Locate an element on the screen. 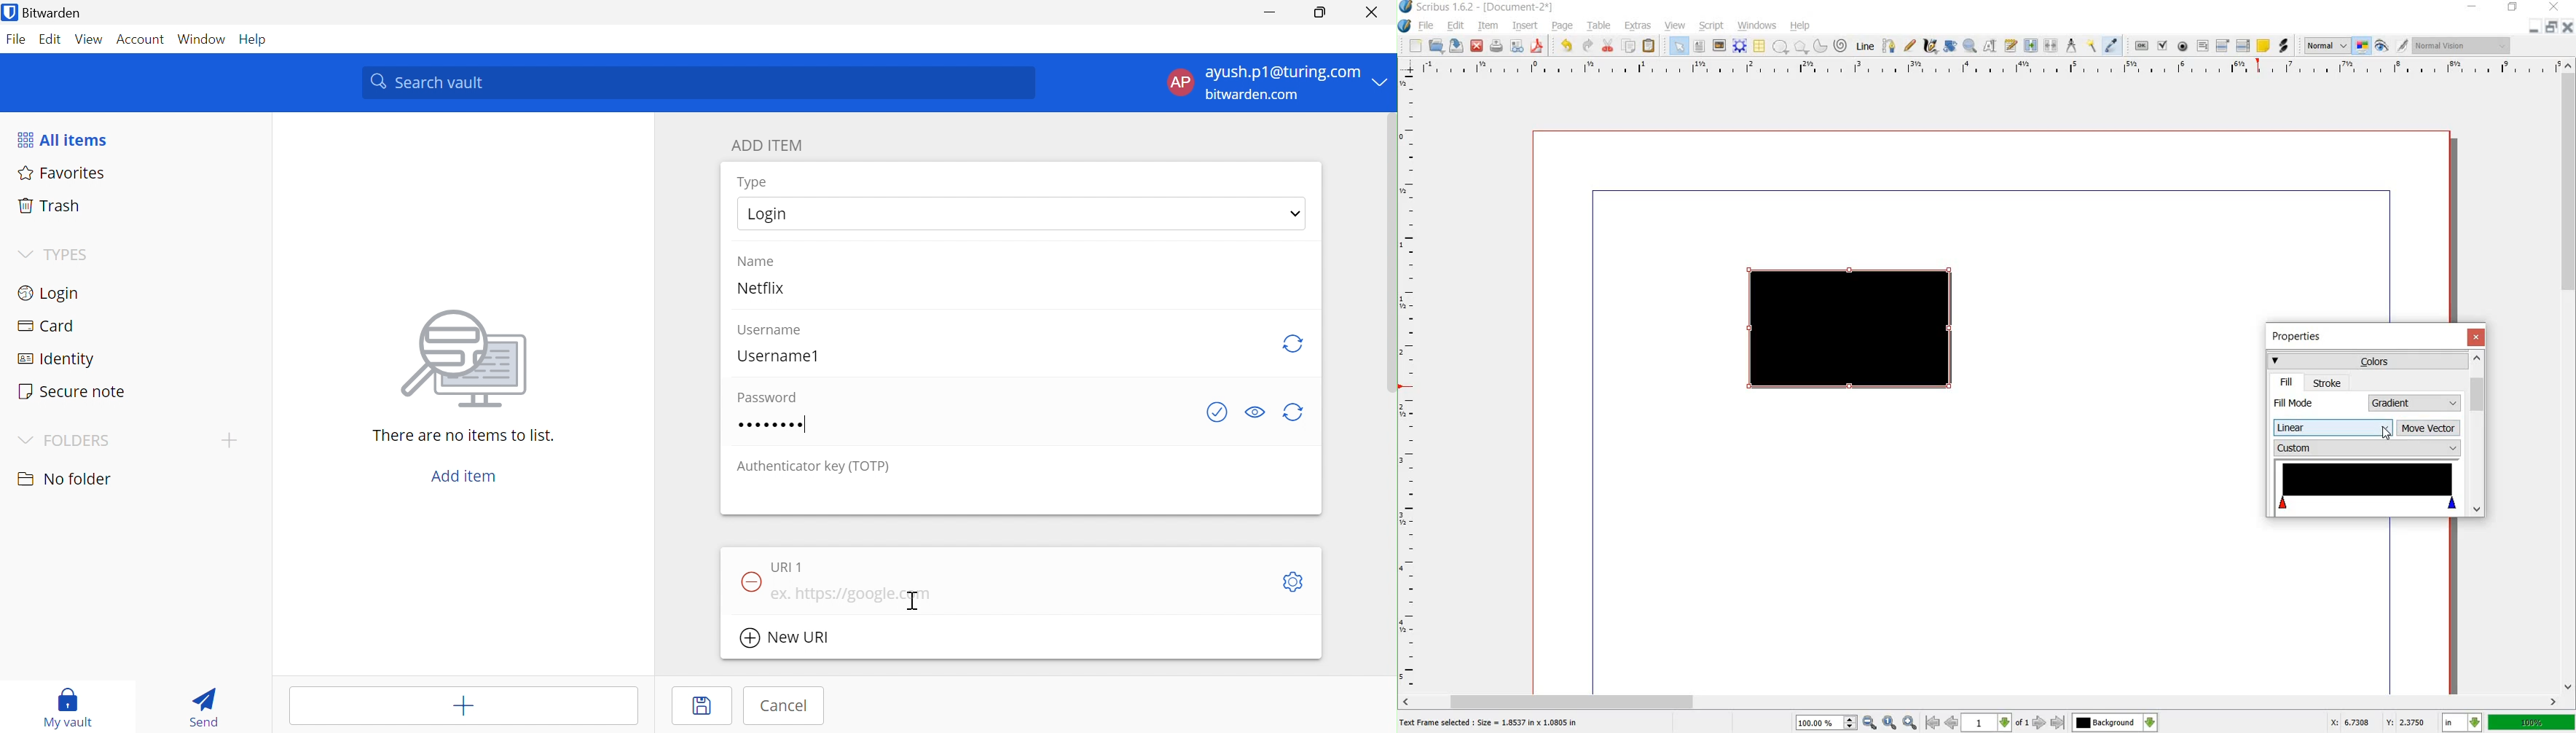 This screenshot has width=2576, height=756. Minimize is located at coordinates (1274, 13).